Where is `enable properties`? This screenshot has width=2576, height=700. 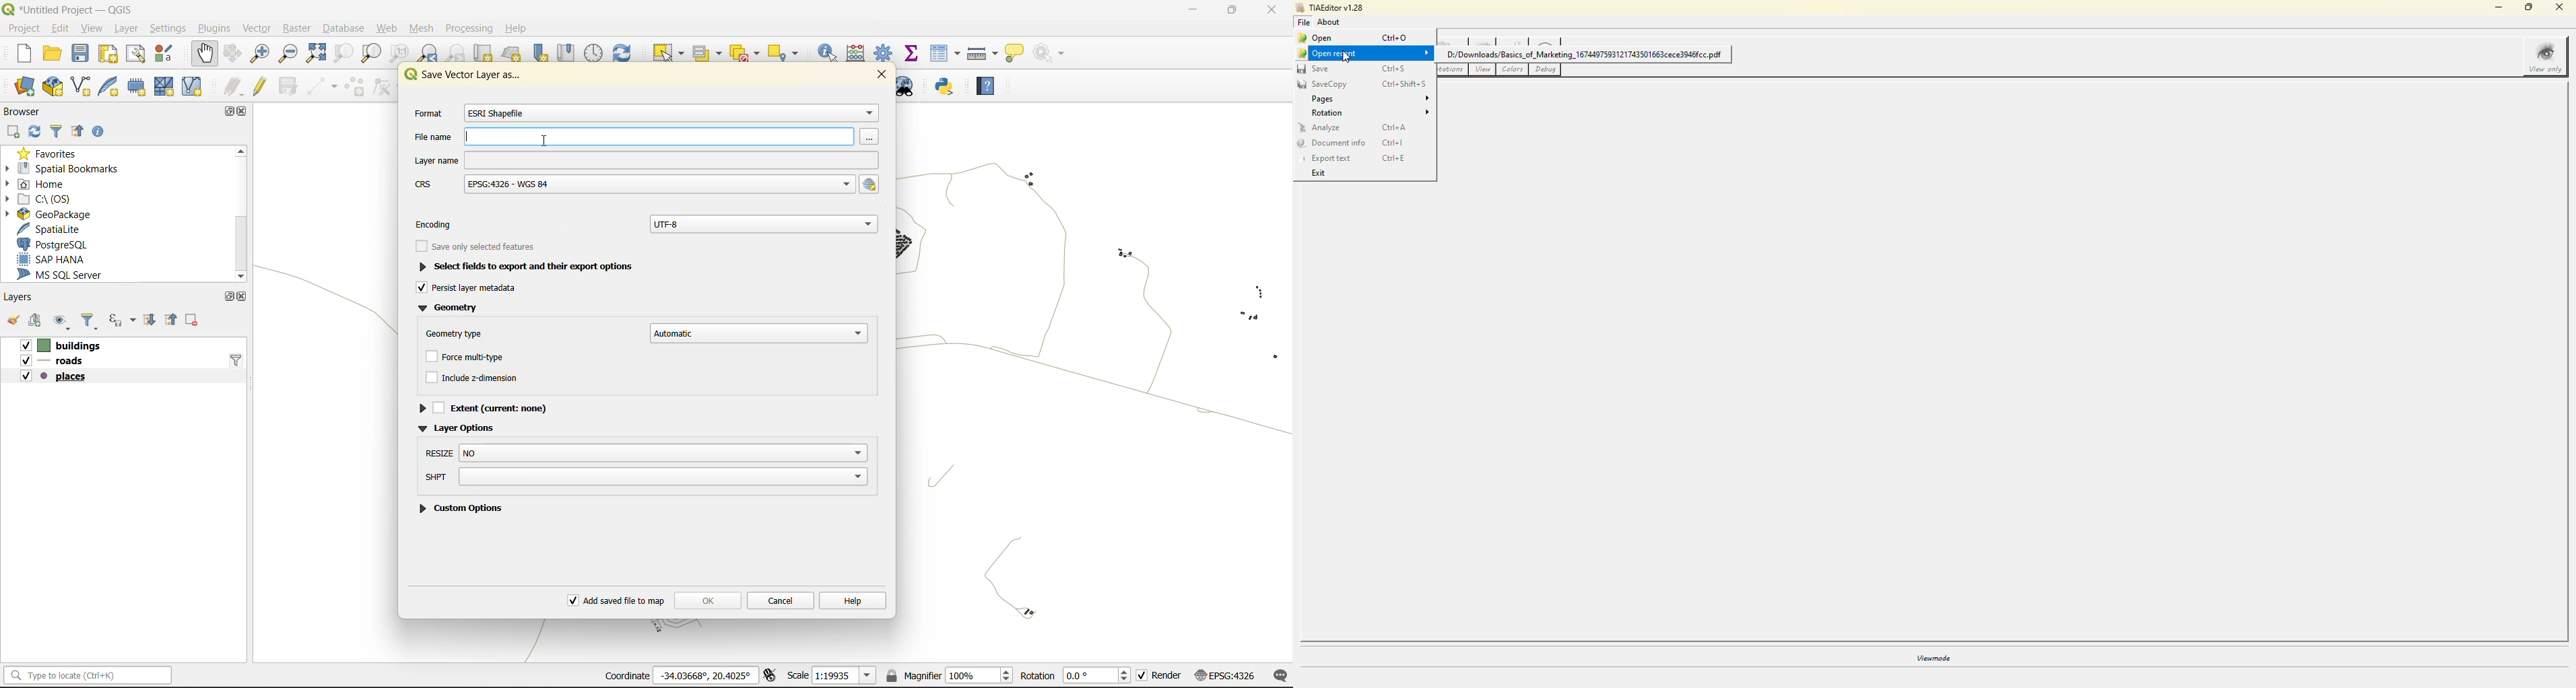 enable properties is located at coordinates (98, 132).